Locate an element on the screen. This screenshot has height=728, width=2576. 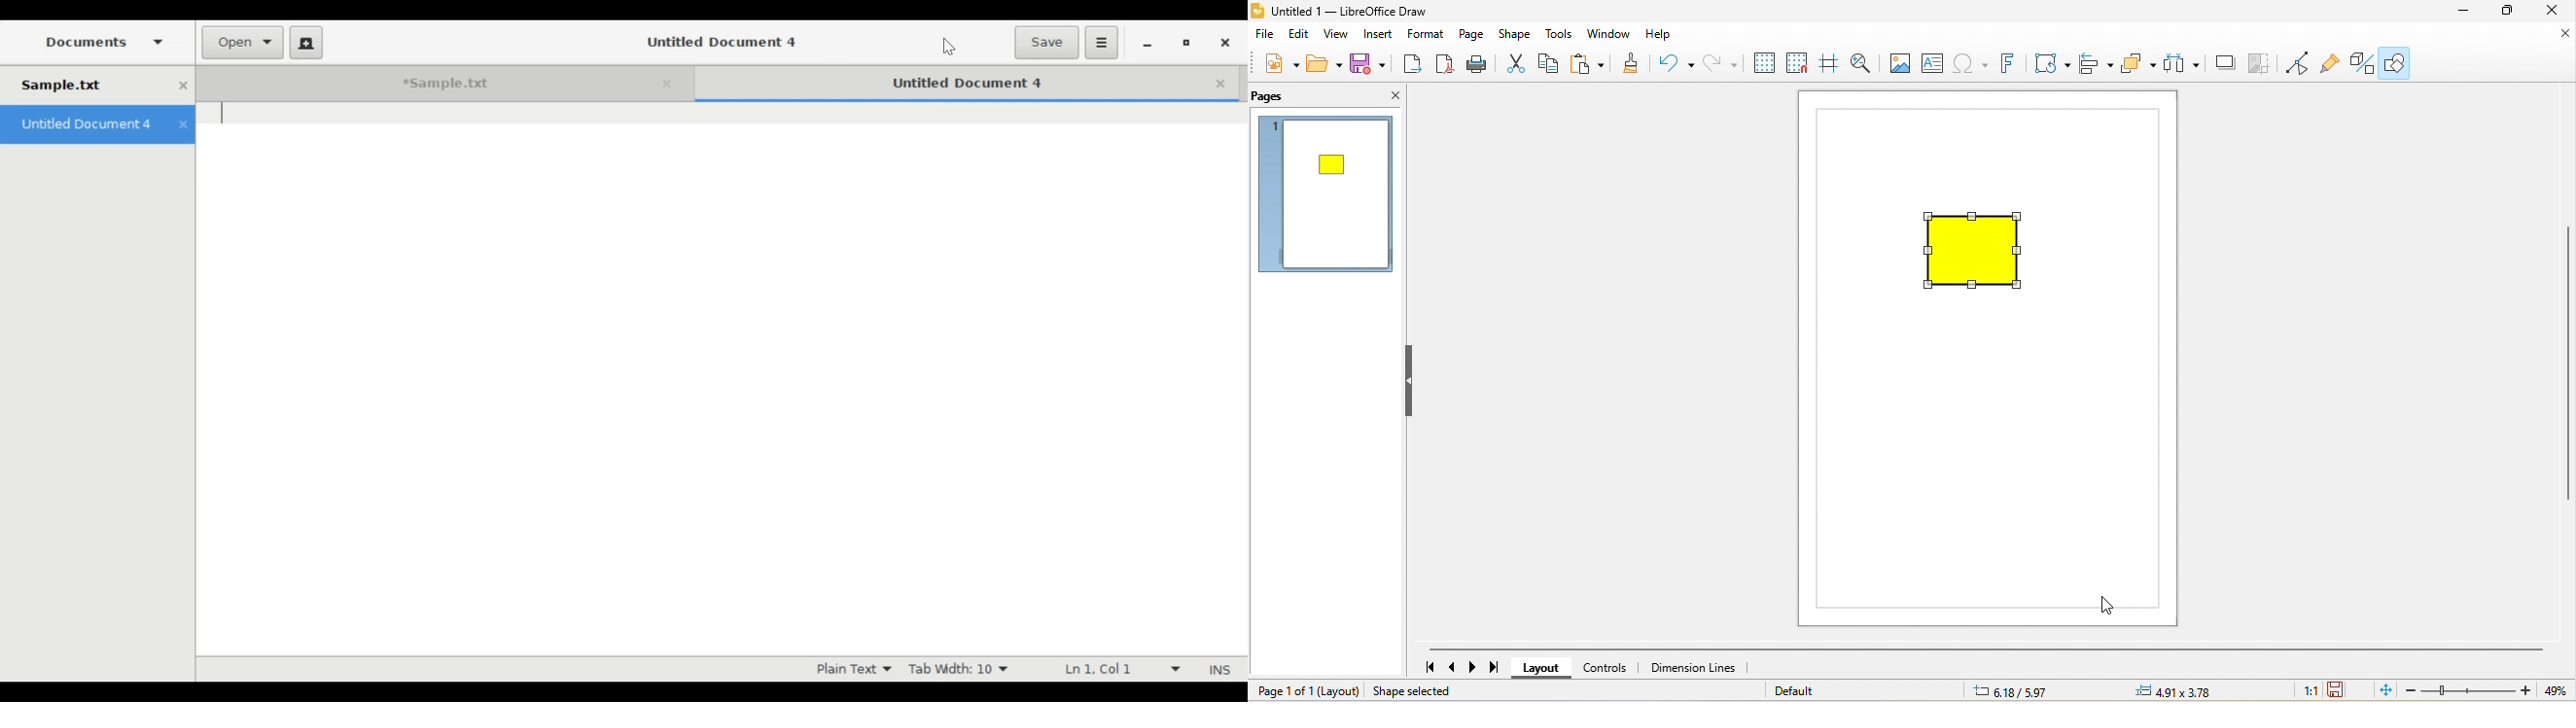
hide is located at coordinates (1415, 382).